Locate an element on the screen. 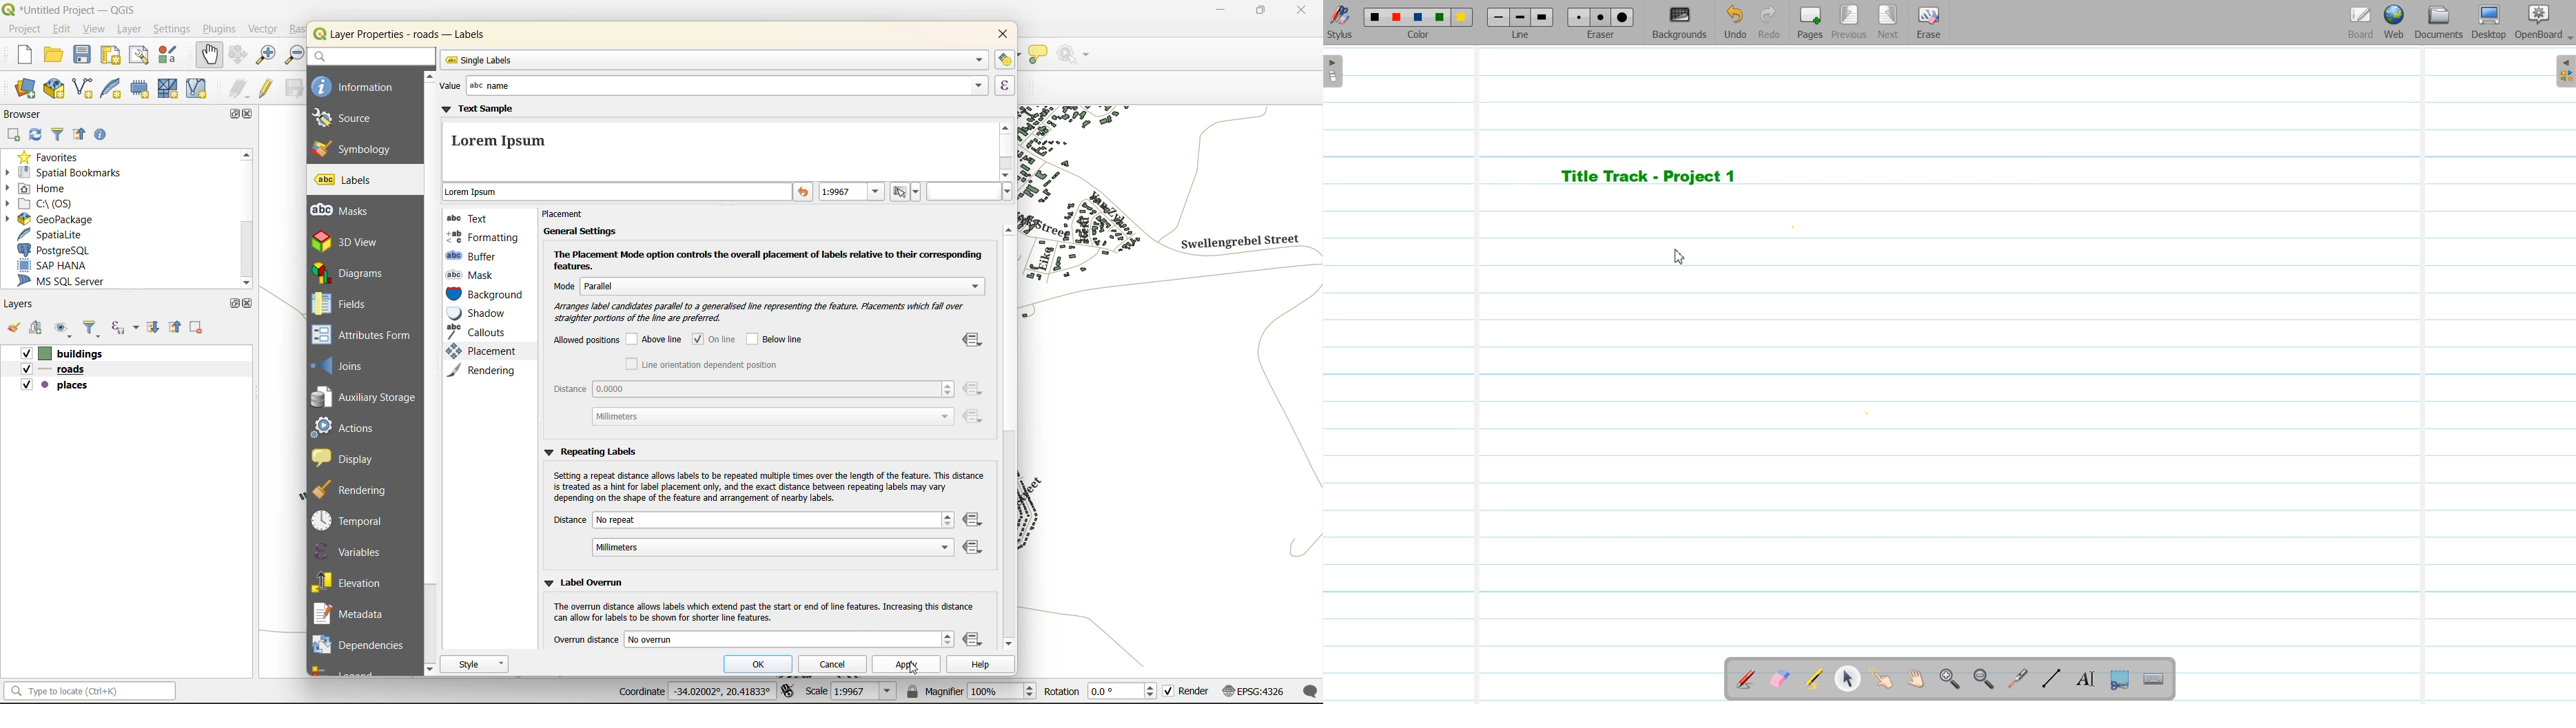  callouts is located at coordinates (480, 332).